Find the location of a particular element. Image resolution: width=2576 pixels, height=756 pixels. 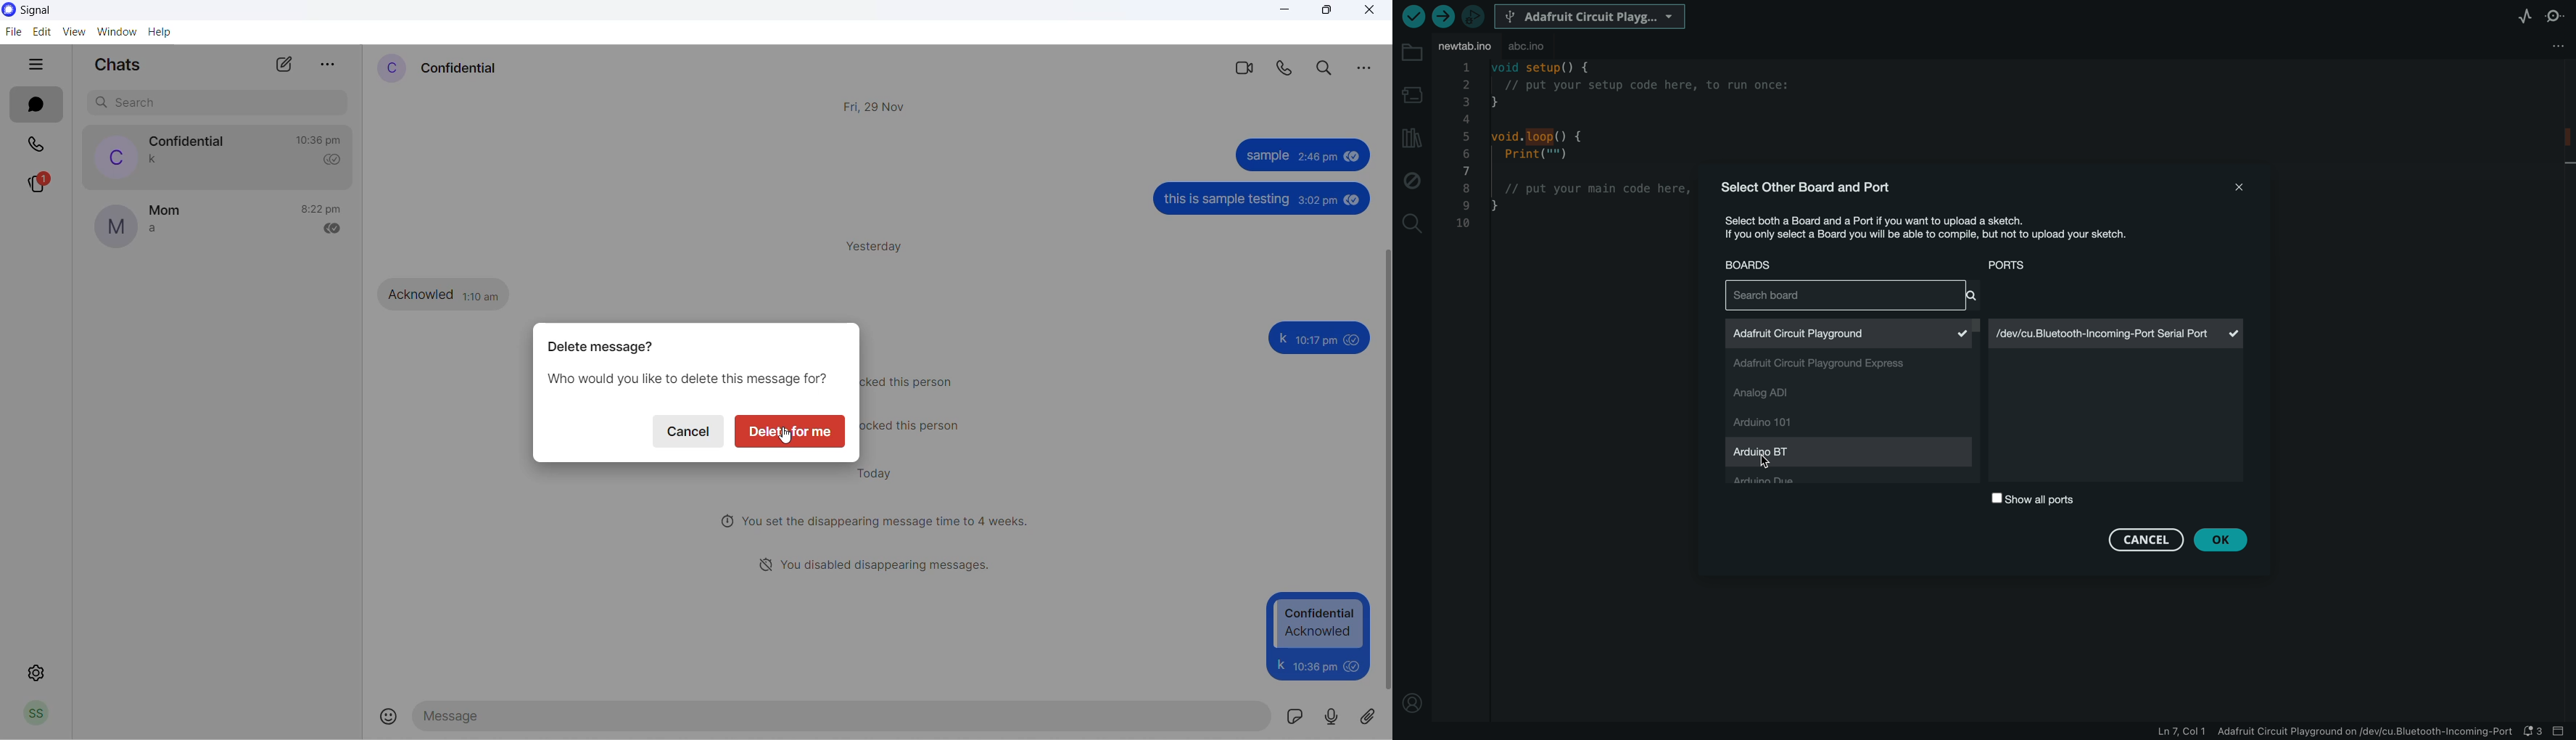

profile picture is located at coordinates (112, 157).